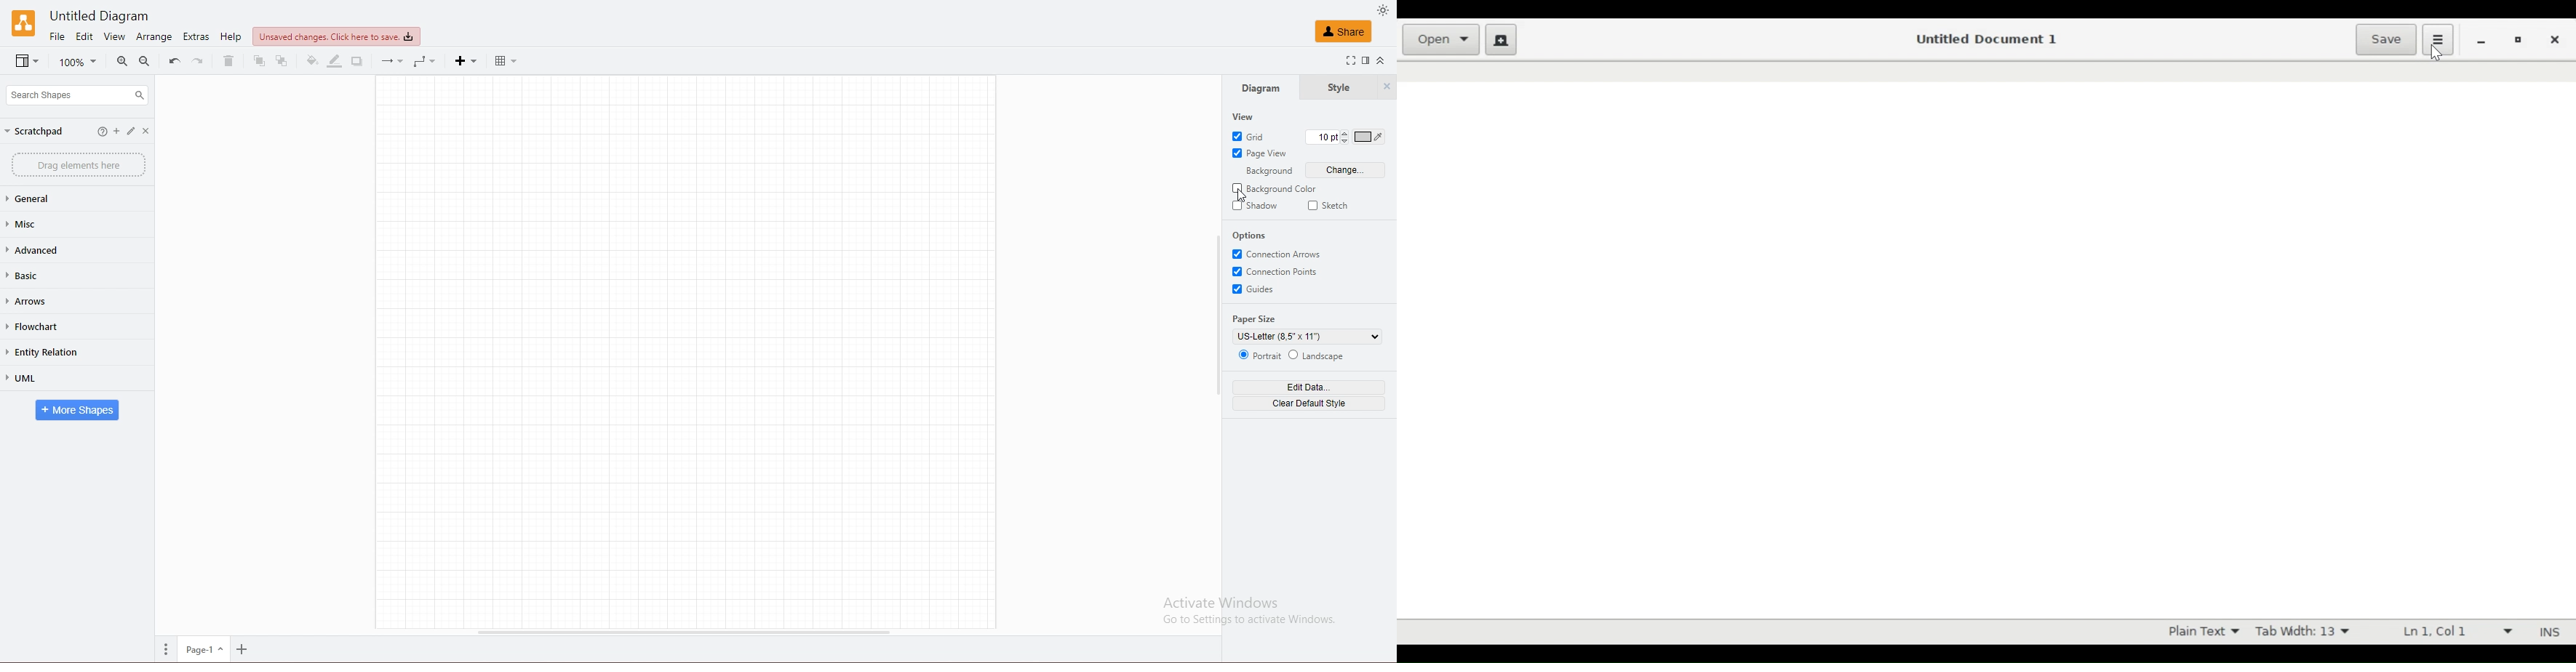  I want to click on click to save, so click(336, 36).